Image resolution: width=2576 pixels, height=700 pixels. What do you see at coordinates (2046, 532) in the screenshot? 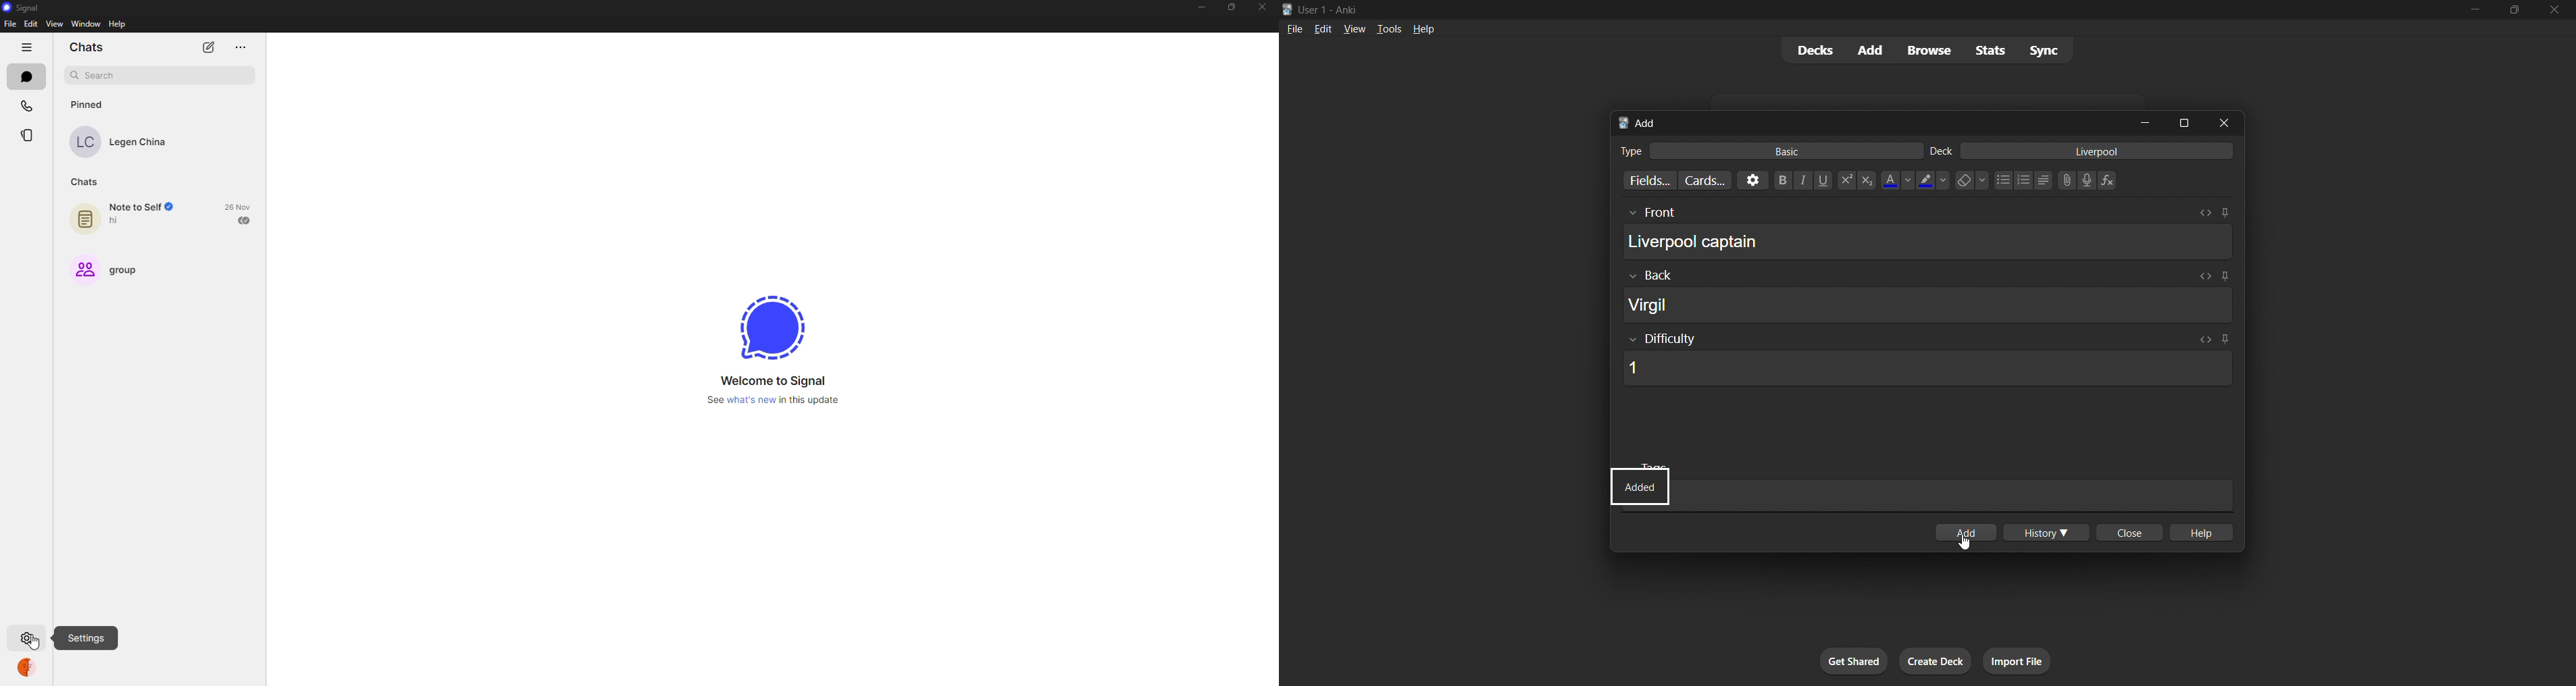
I see `history` at bounding box center [2046, 532].